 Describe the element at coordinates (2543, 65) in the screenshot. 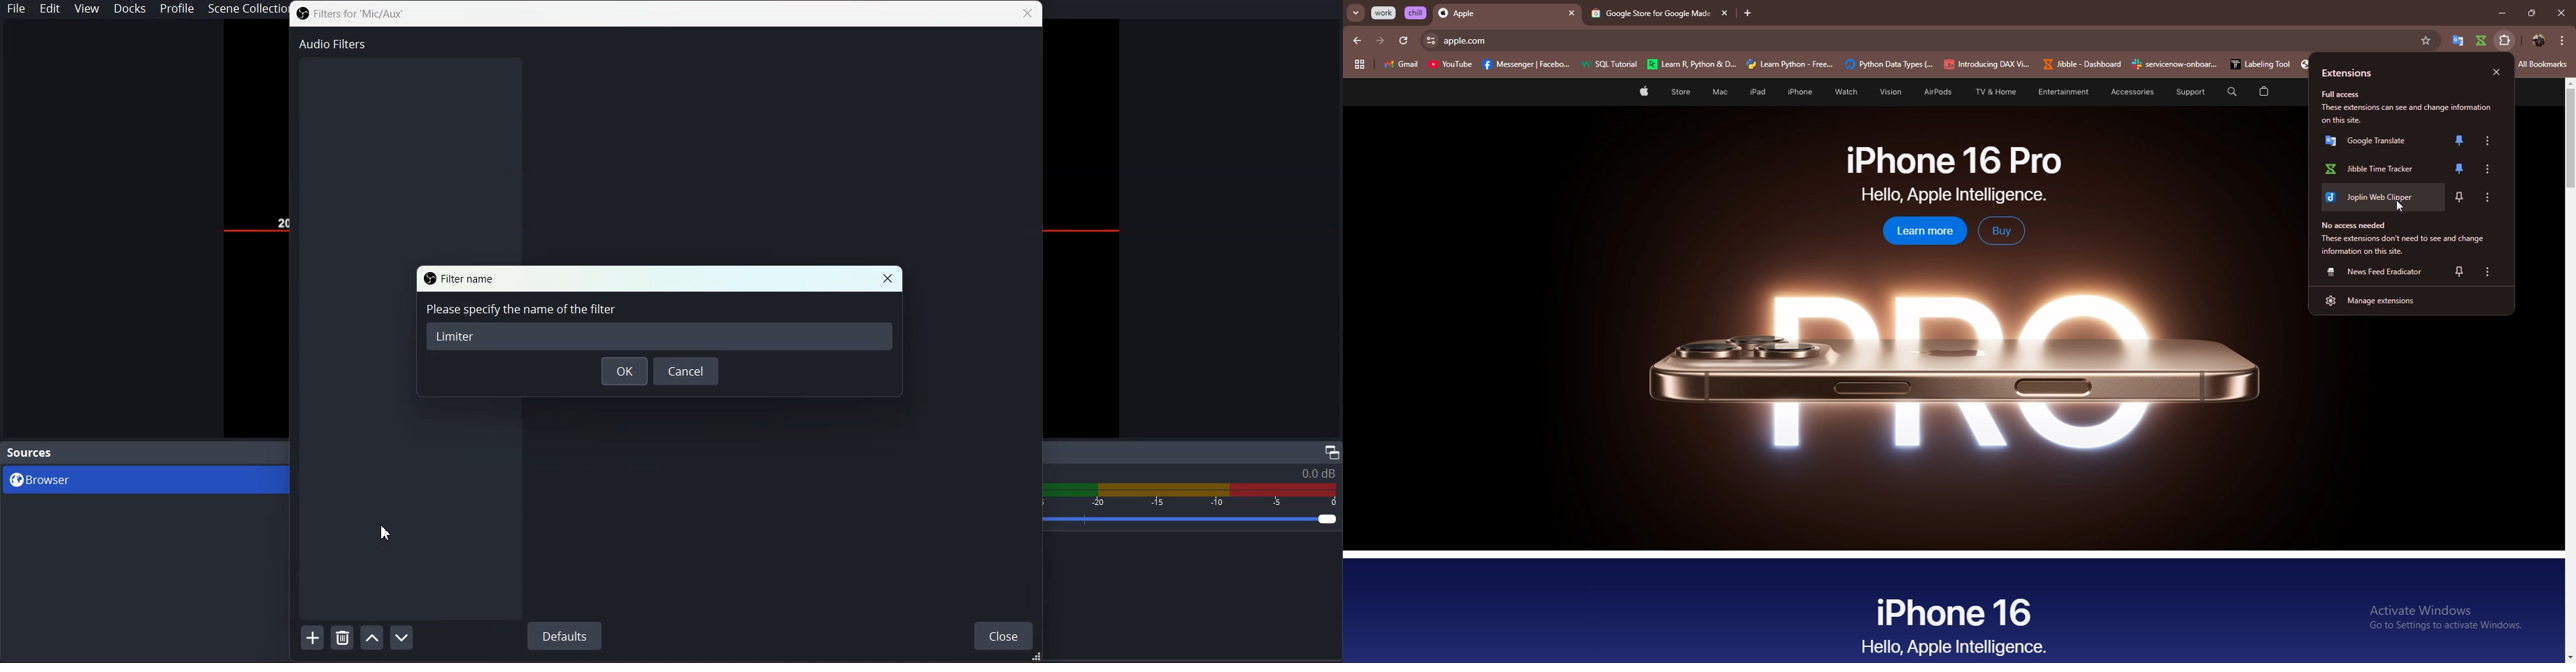

I see `all bookmarks` at that location.